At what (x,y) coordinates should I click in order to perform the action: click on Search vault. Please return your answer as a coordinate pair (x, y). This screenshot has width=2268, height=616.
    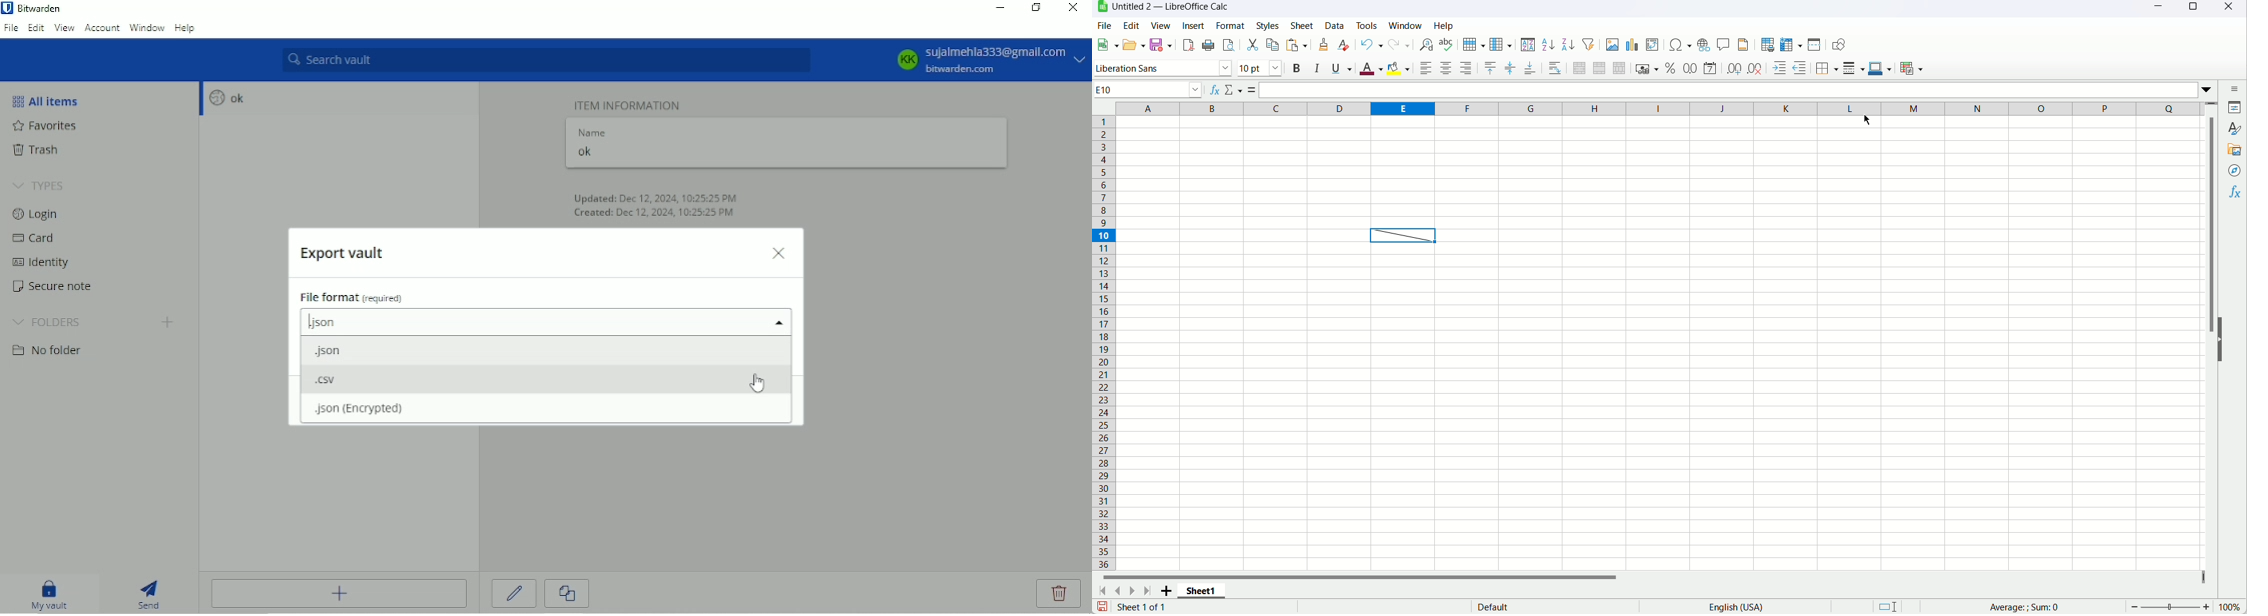
    Looking at the image, I should click on (546, 60).